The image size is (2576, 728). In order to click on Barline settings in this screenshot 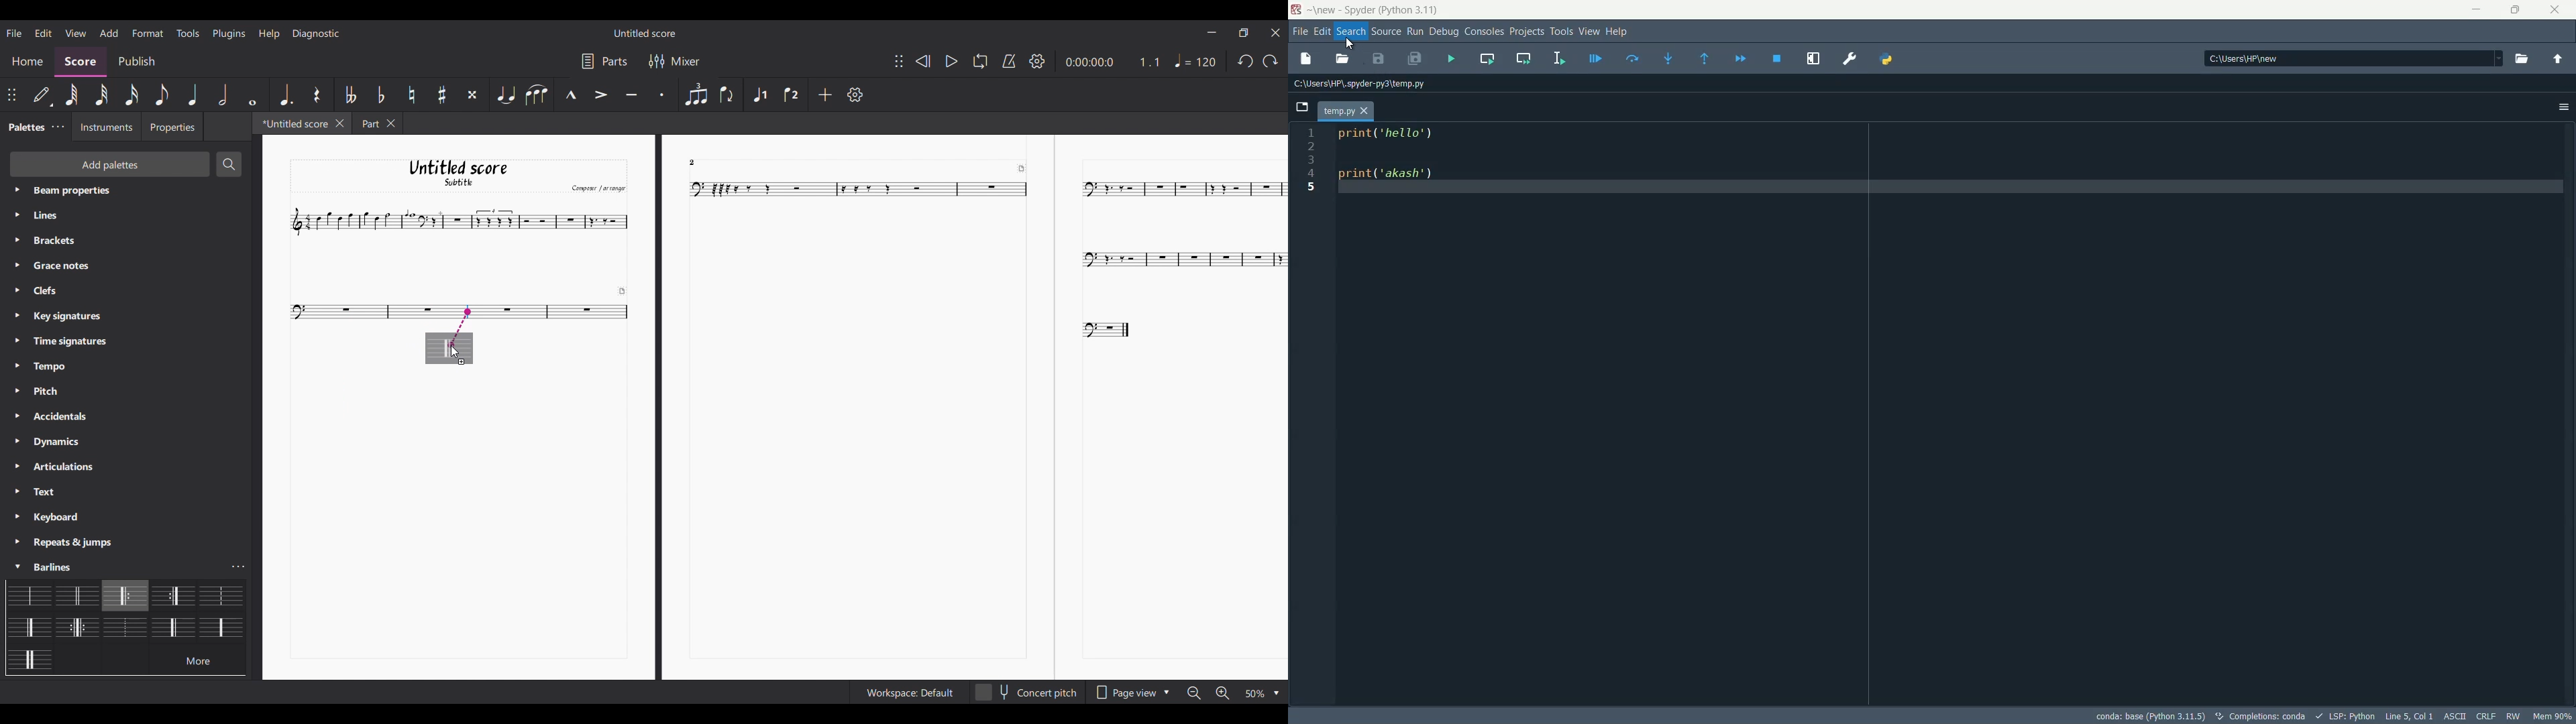, I will do `click(239, 567)`.